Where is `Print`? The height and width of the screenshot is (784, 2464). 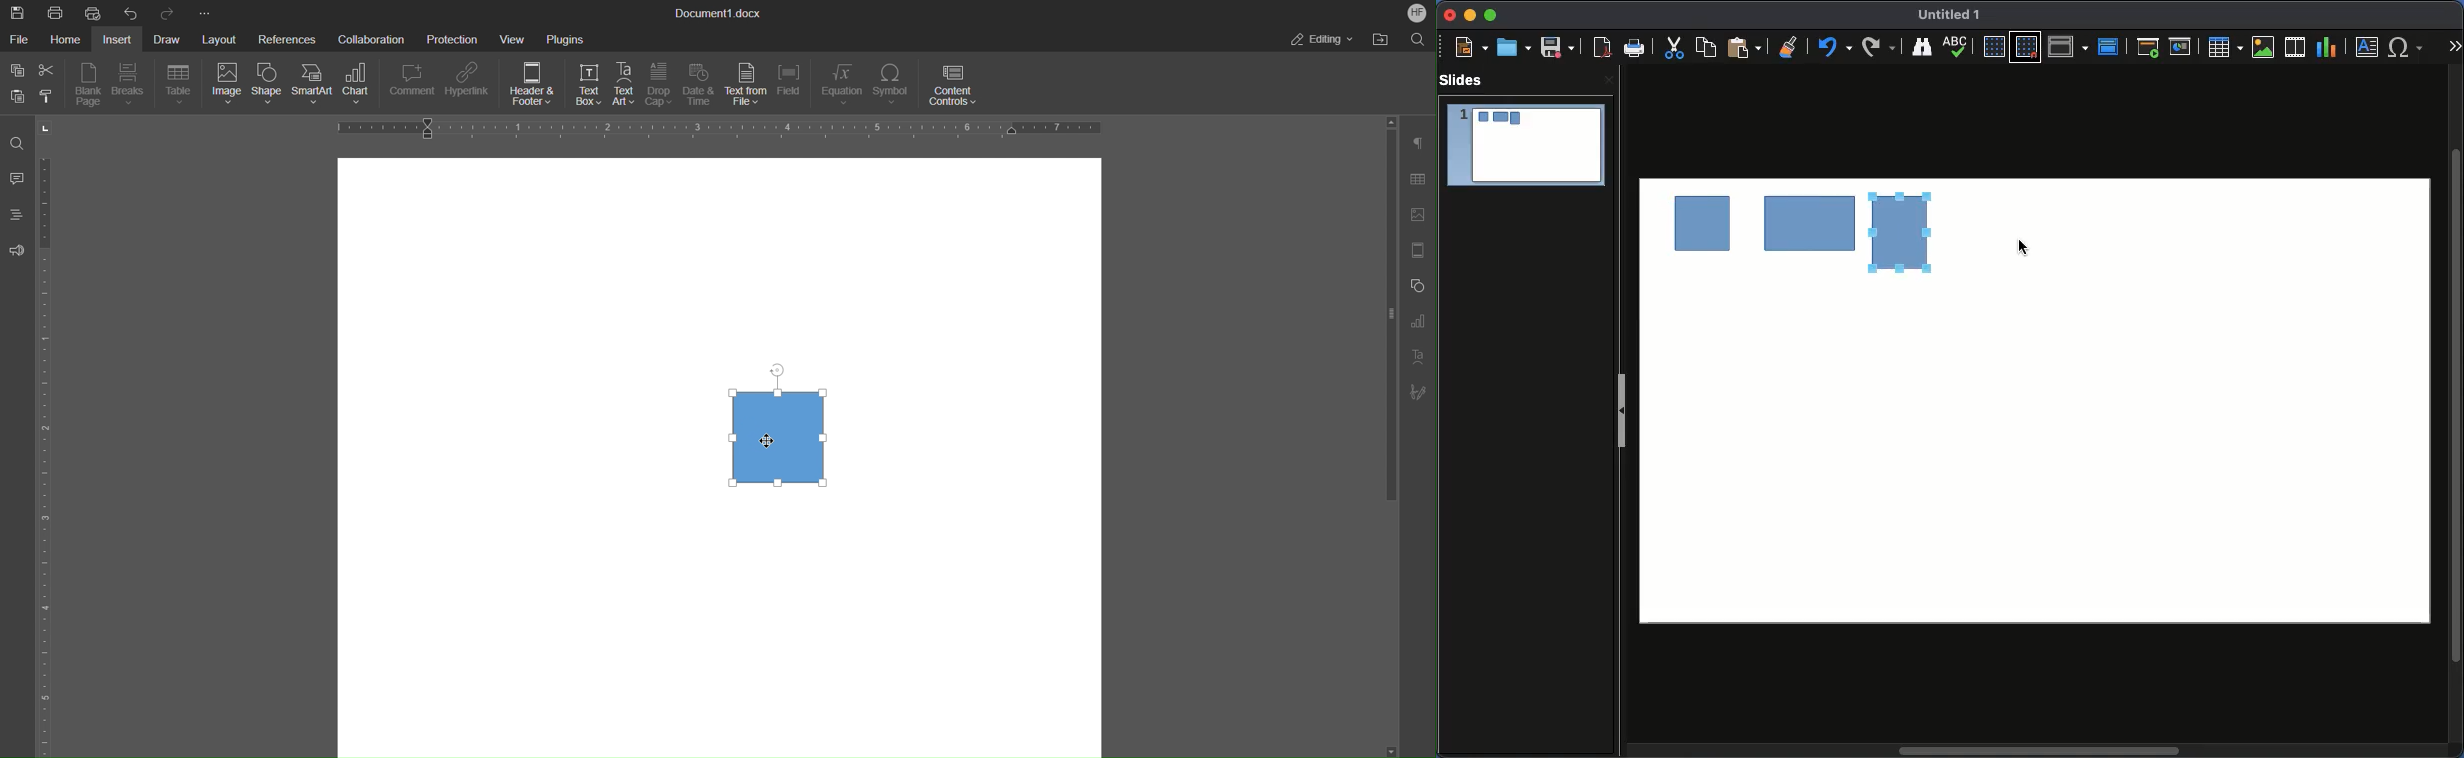
Print is located at coordinates (56, 12).